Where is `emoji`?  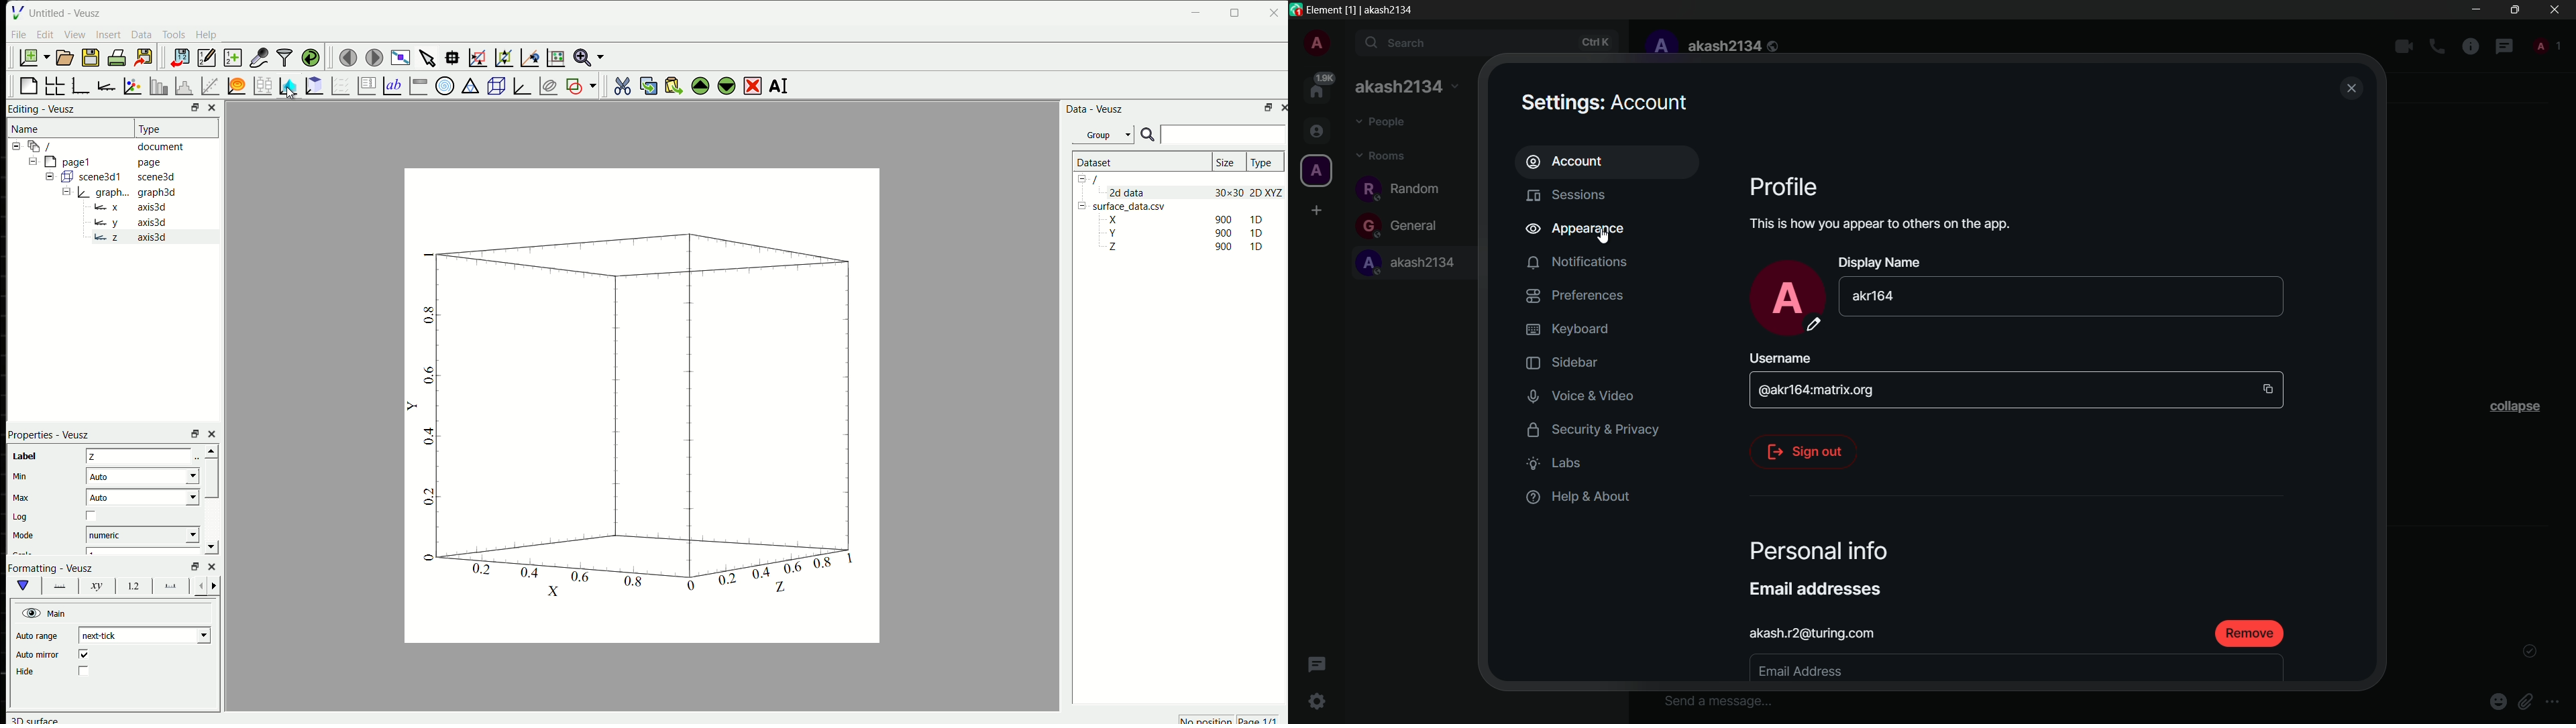
emoji is located at coordinates (2500, 701).